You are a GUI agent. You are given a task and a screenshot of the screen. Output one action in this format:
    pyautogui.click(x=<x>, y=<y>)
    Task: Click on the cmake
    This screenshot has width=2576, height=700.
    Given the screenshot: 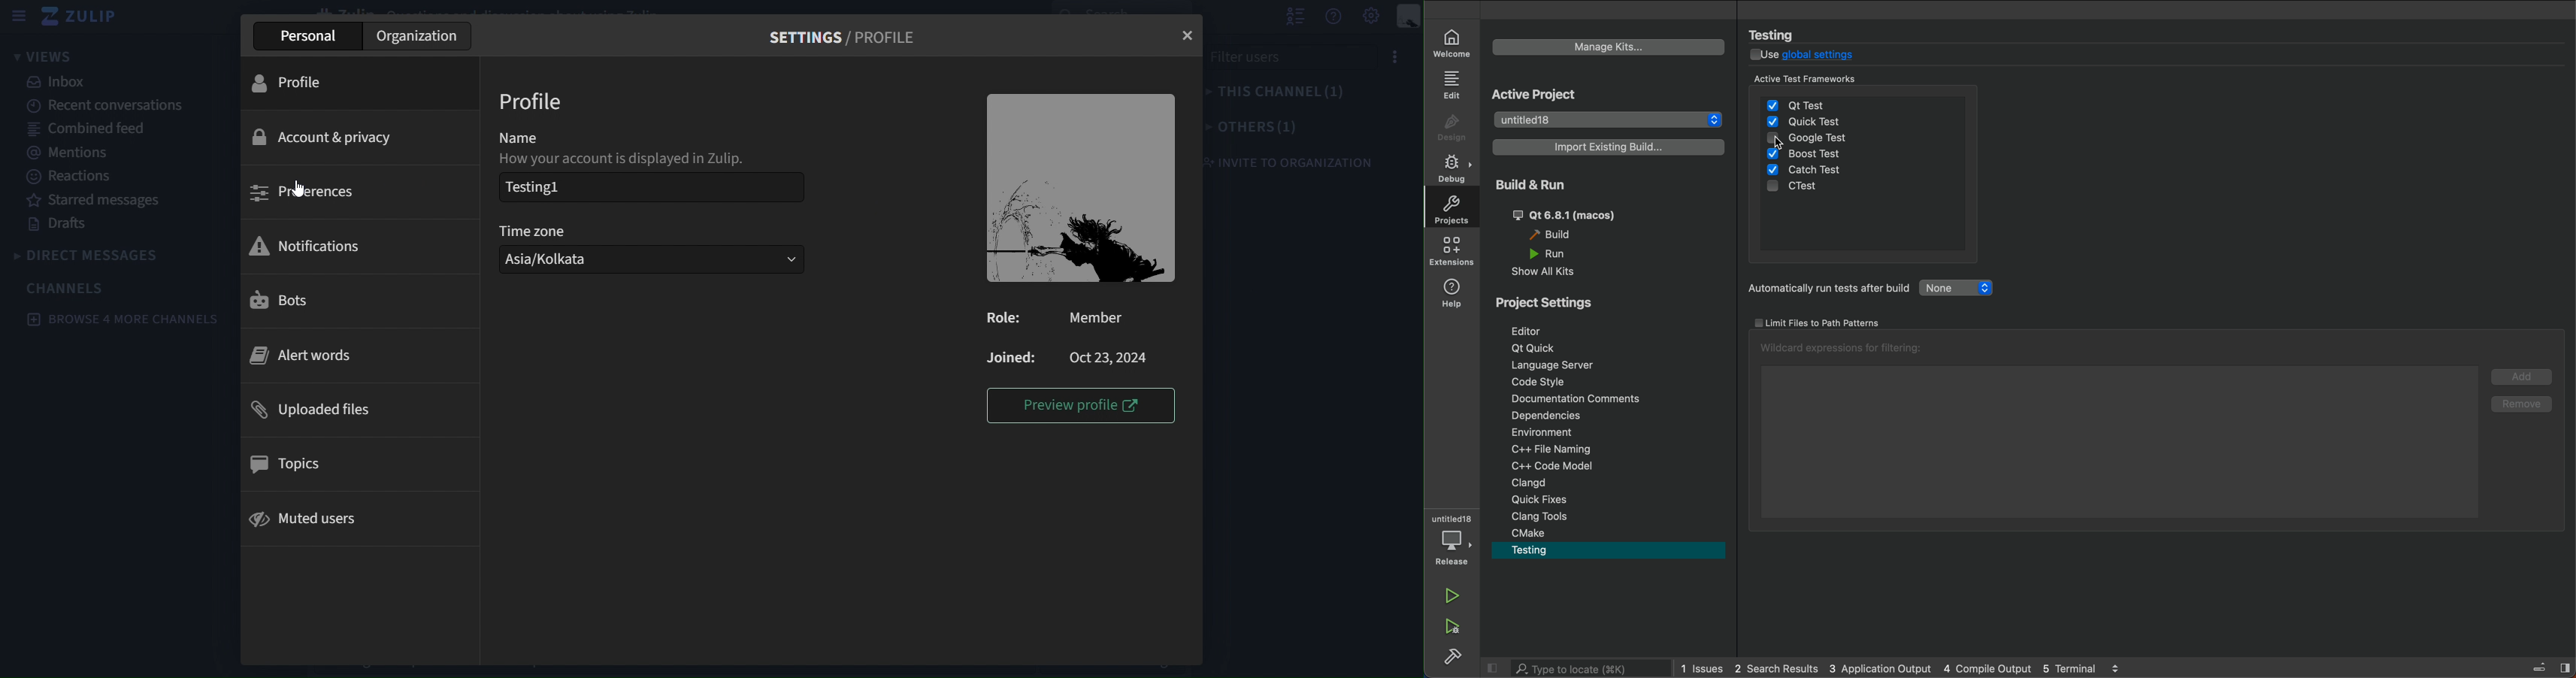 What is the action you would take?
    pyautogui.click(x=1609, y=534)
    